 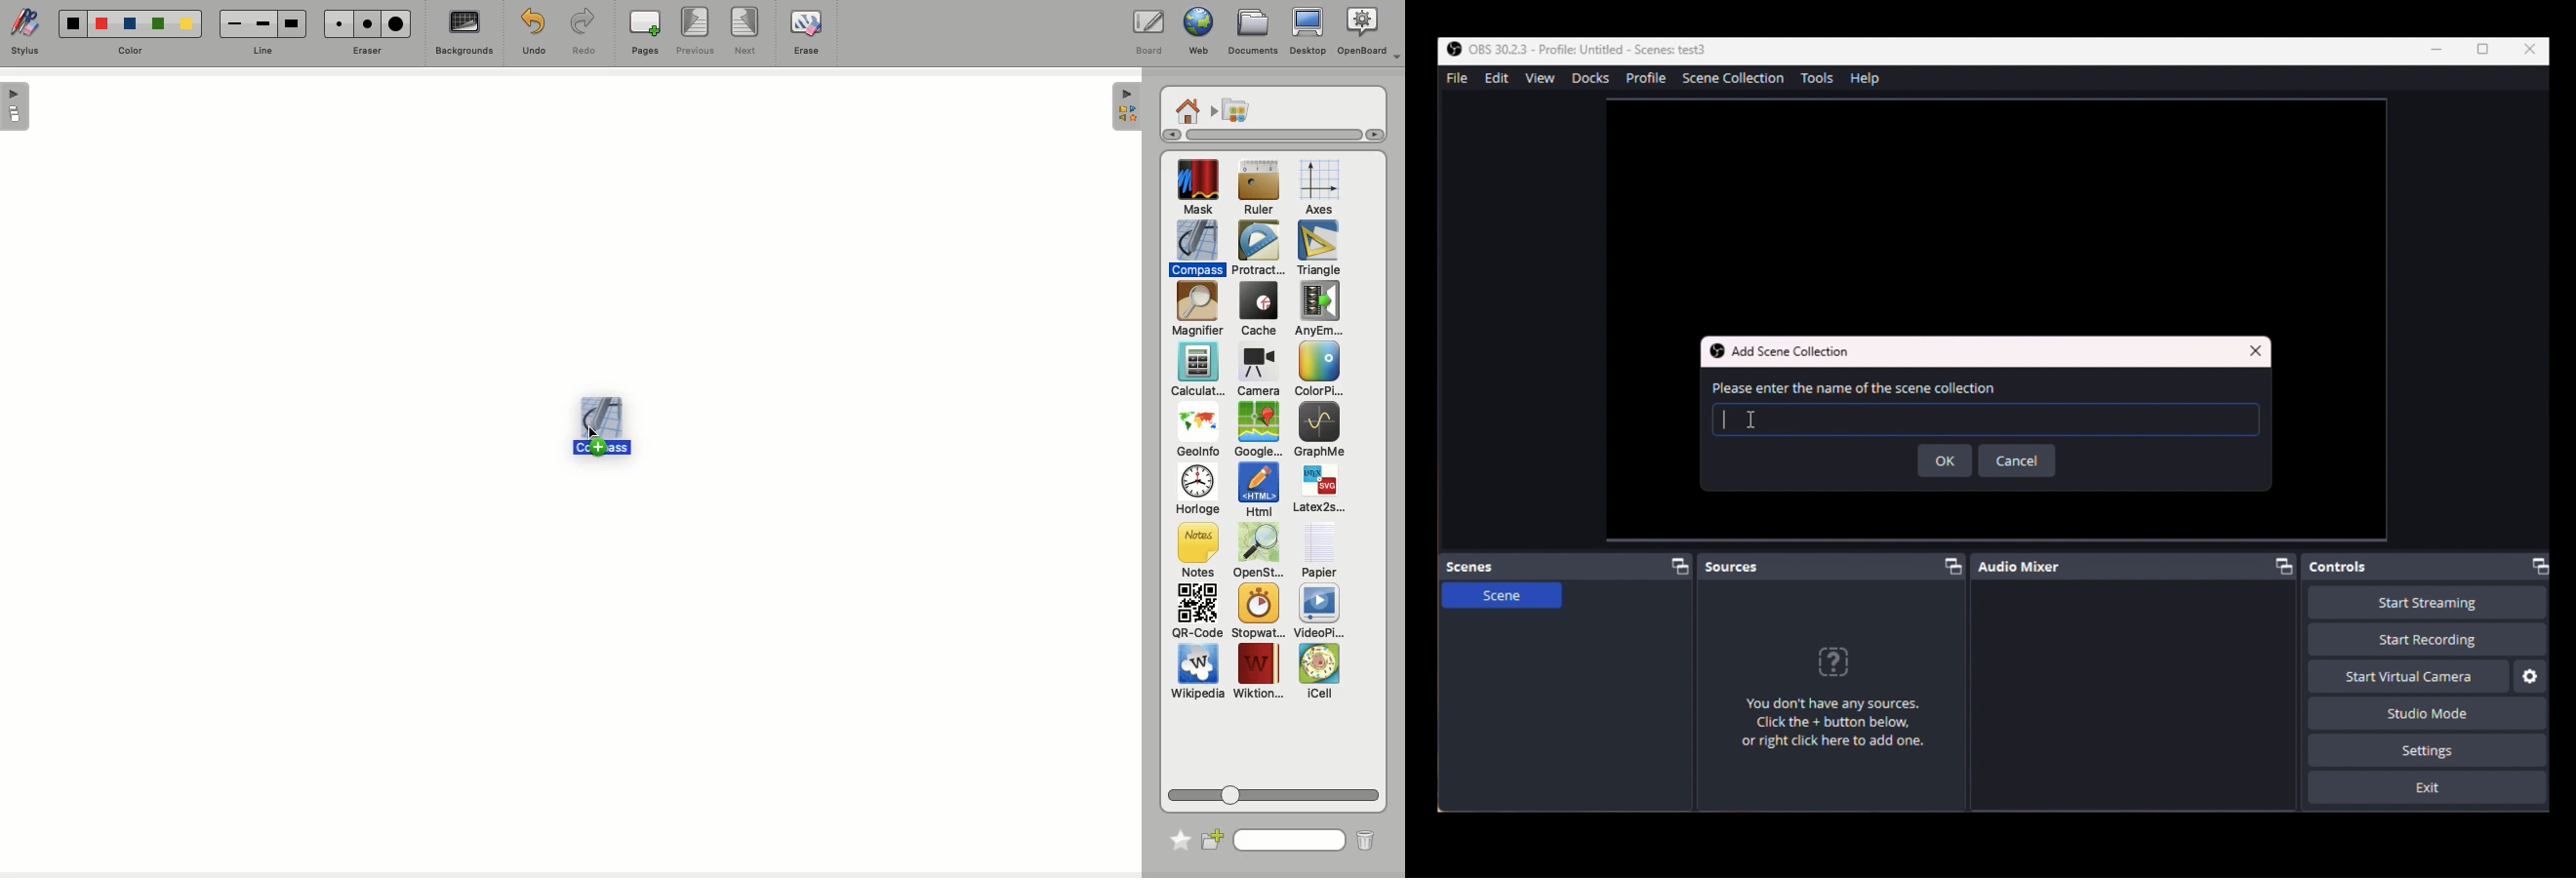 I want to click on Scene, so click(x=1500, y=602).